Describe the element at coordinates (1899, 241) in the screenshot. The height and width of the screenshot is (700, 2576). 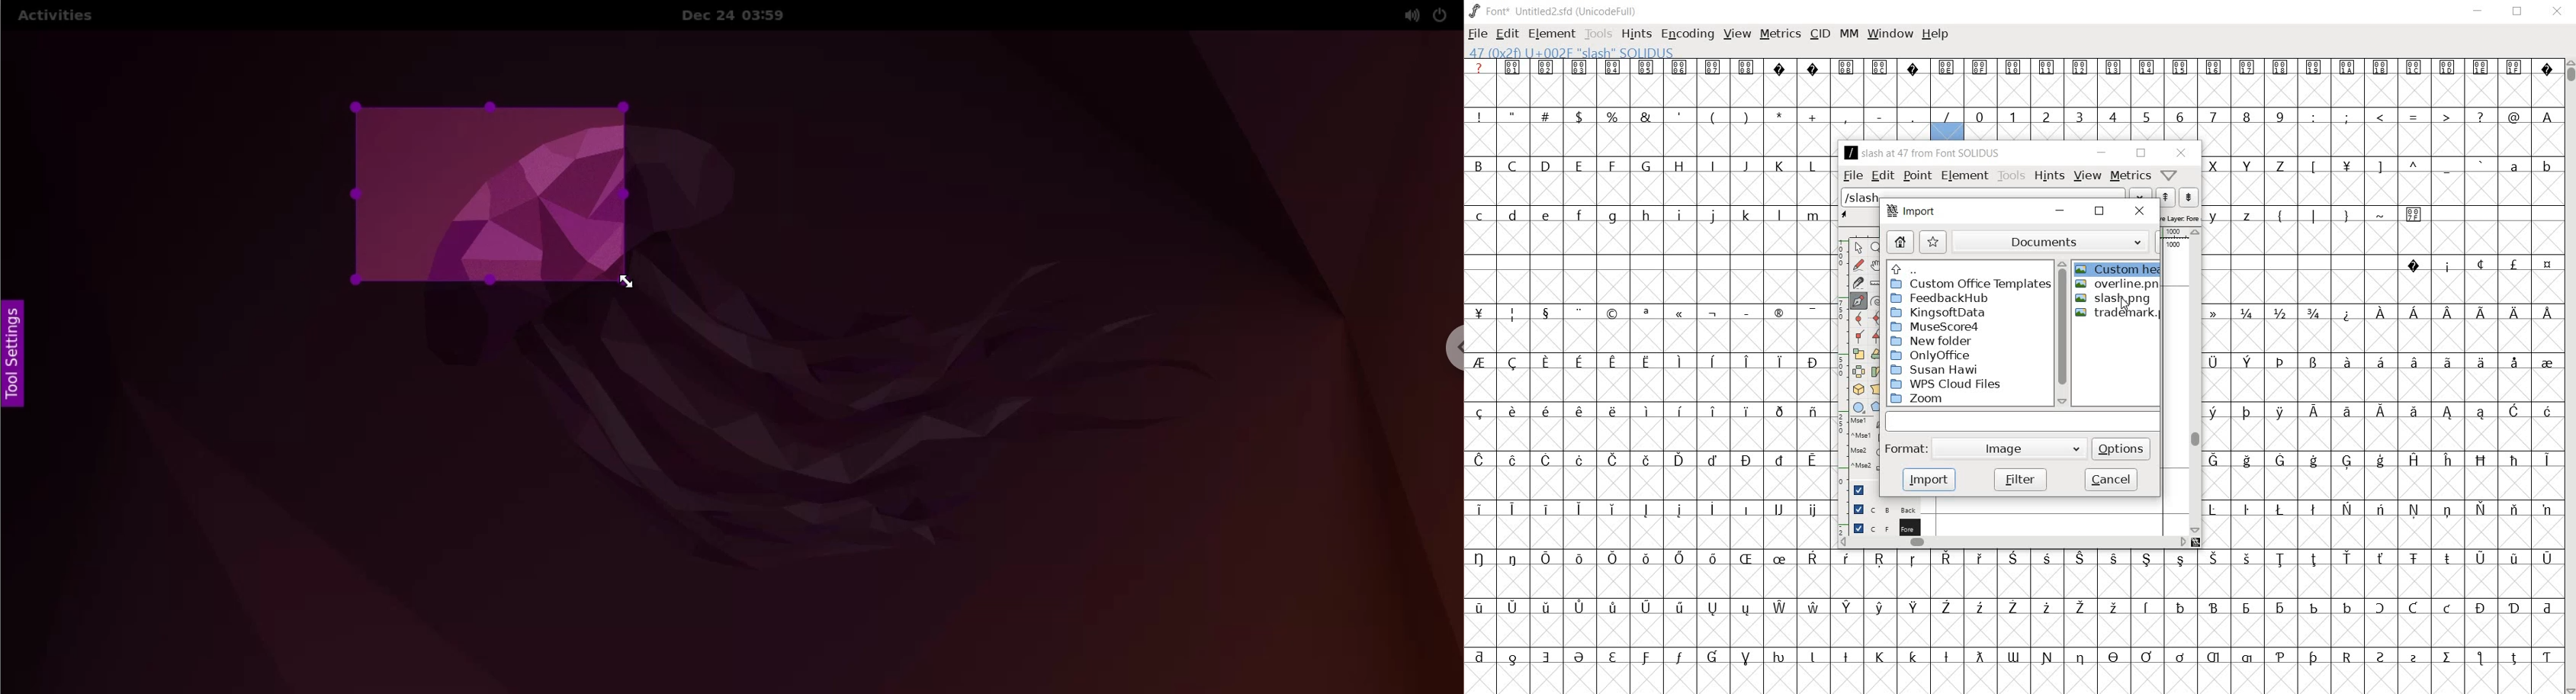
I see `home` at that location.